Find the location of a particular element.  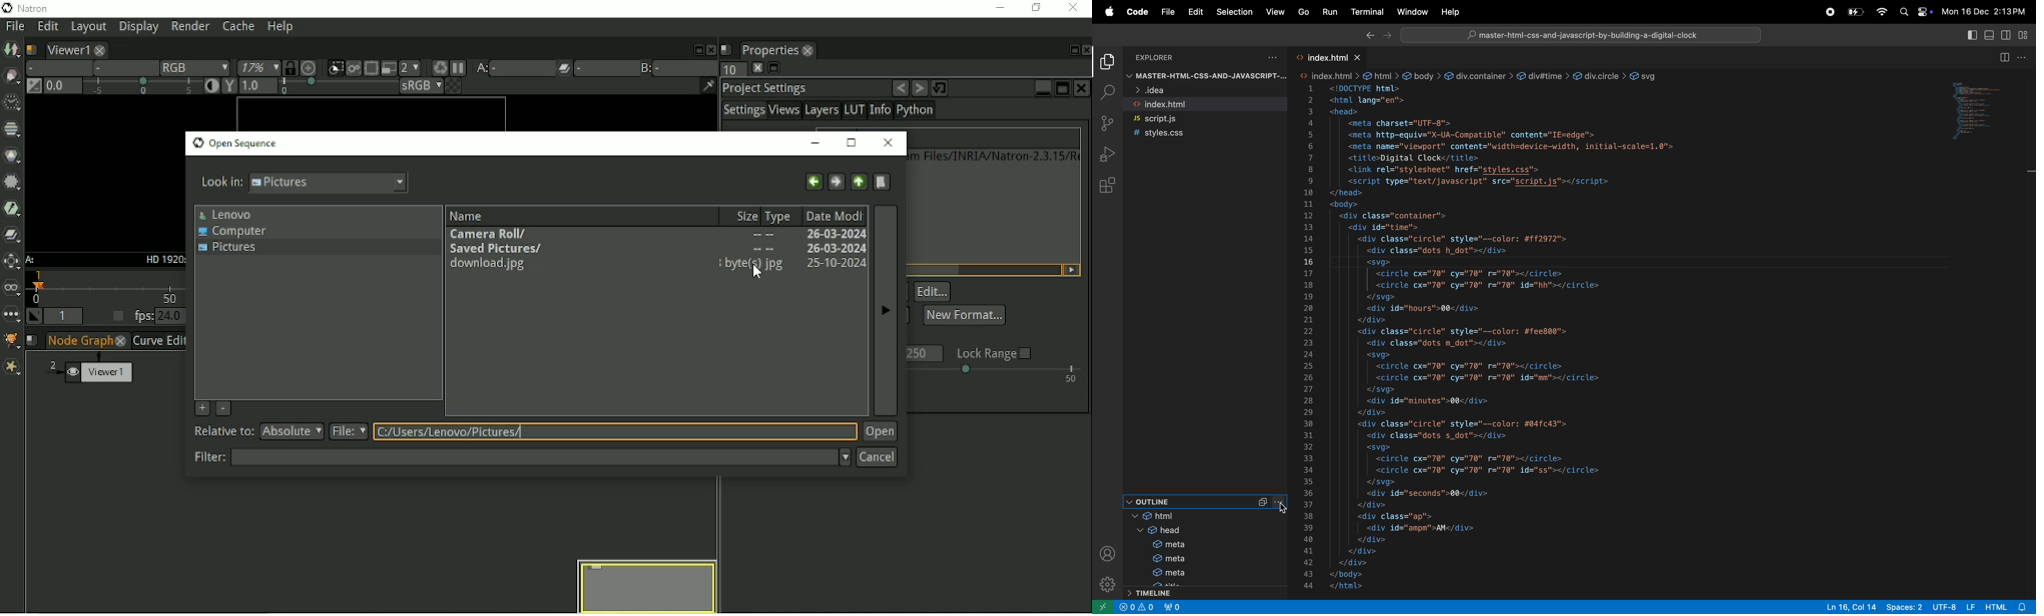

<html lang="en">
<head>
<meta charset="UTF-8">
<meta http-equiv="X-UA-Compatible" content="IE=edge">
<meta name="viewport" content="width=device-width, initial-scale=1.0">
<title>Digital Clock</title>
<link rel="stylesheet" href="styles.css">
<script type="text/javascript" src="script.js"></script>
</head>
<body>
<div class="container">
<div id="time">
<div class="circle" style="--color: #ff2972">
<div class="dots h_dot"></div>
<svg>
<circle cx="70" cy="70" r="70"></circle>
<circle cx="70" cy="70" r="70" id="hh"></circle>
</svg>
<div id="hours">00</div>
</div>
<div class="circle" style="--color: #fee800">
<div class="dots m_dot"></div>
<svg>
<circle cx="70" cy="70" r="70"></circle>
<circle cx="70" cy="70" r="70" id="mm"></circle>
</svg>
<div id="minutes">00</div>
</div>
<div class="circle" style="--color: #04fc43">
<div class="dots s_dot"></div>
<svg>
<circle cx="70" cy="70" r="70"></circle>
<circle cx="70" cy="70" r="70" id="ss"></circle>
</svg>
<div id="seconds">00</div>
</div>
<div class="ap">
<div id="ampm">AM</div>
</div>
</div>
</div>
</body>
</html> is located at coordinates (1515, 338).